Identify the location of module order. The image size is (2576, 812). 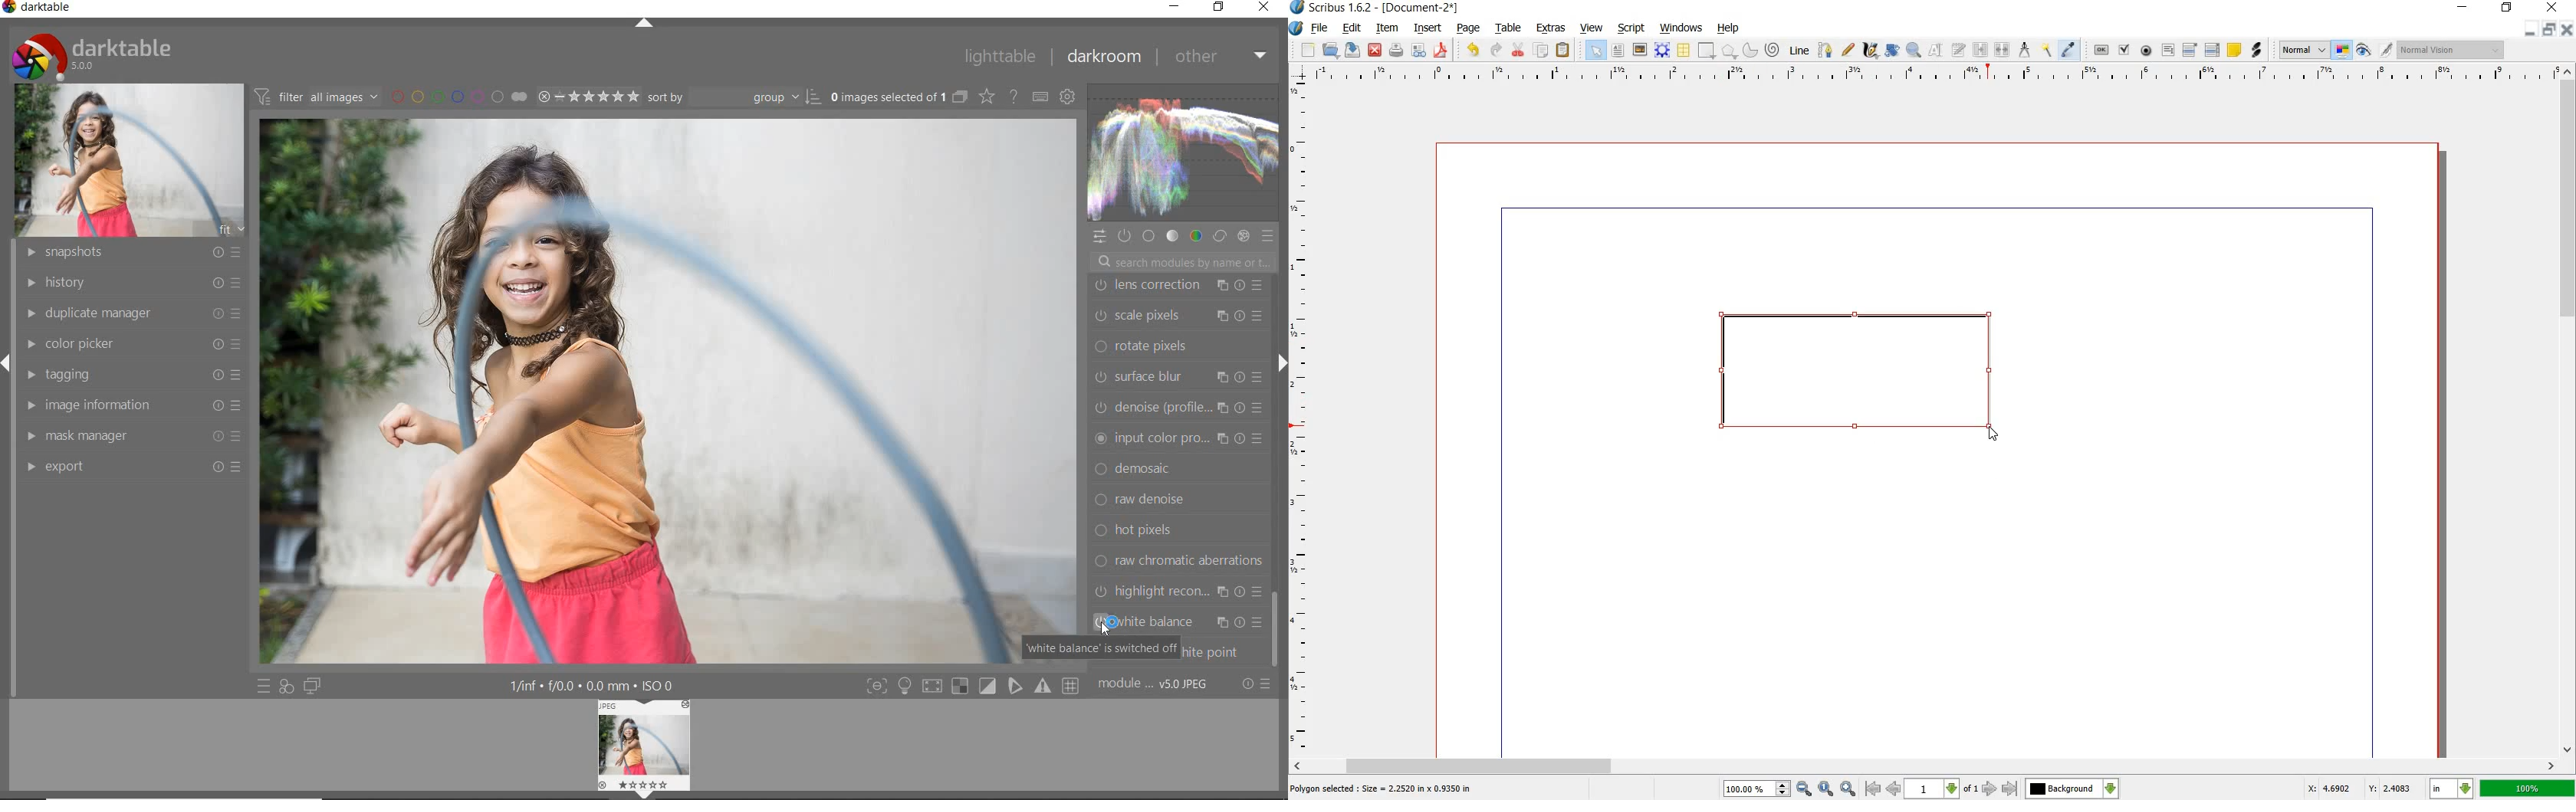
(1155, 685).